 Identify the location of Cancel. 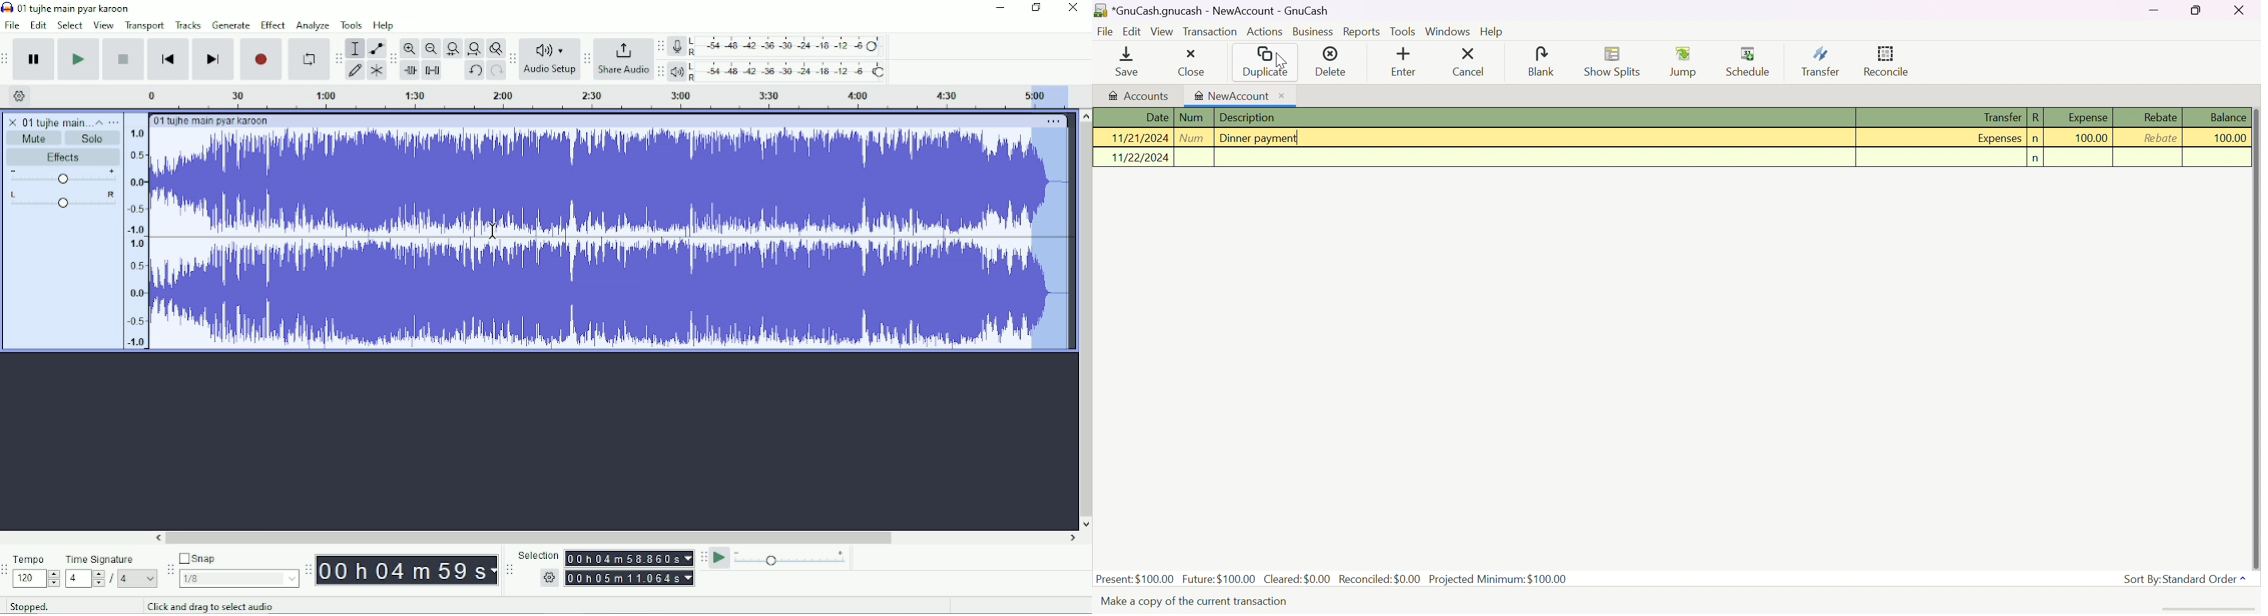
(1468, 62).